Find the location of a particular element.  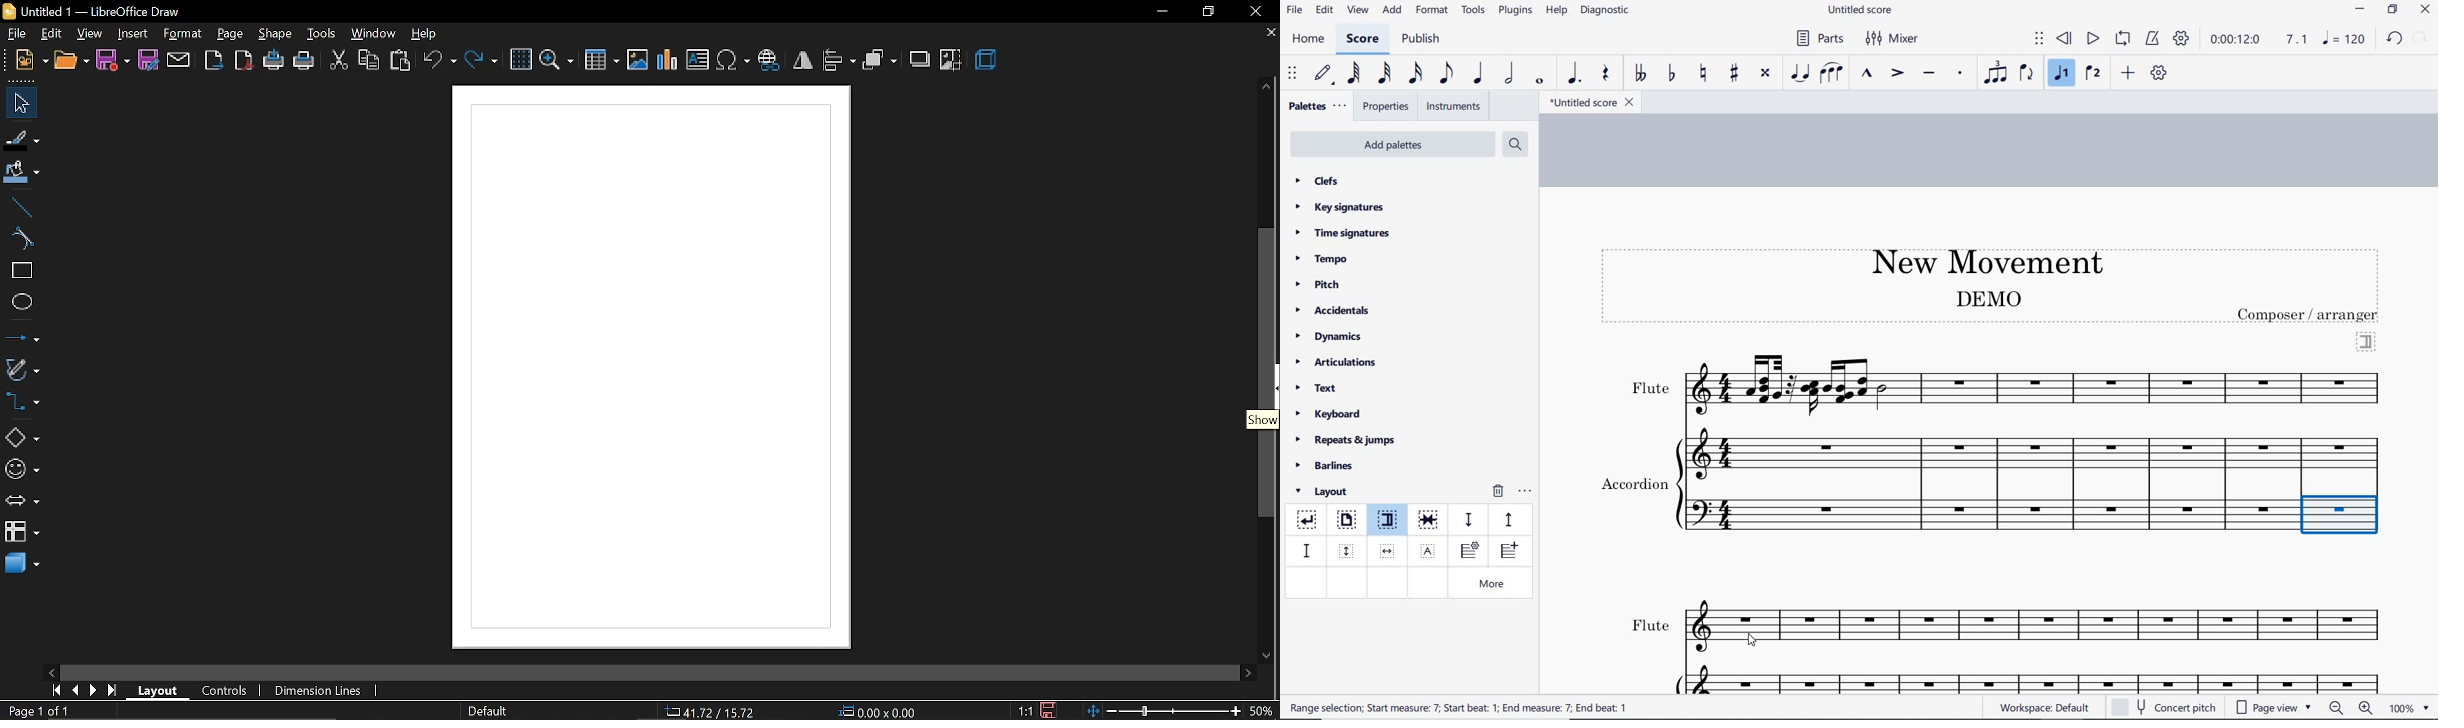

next page is located at coordinates (94, 691).